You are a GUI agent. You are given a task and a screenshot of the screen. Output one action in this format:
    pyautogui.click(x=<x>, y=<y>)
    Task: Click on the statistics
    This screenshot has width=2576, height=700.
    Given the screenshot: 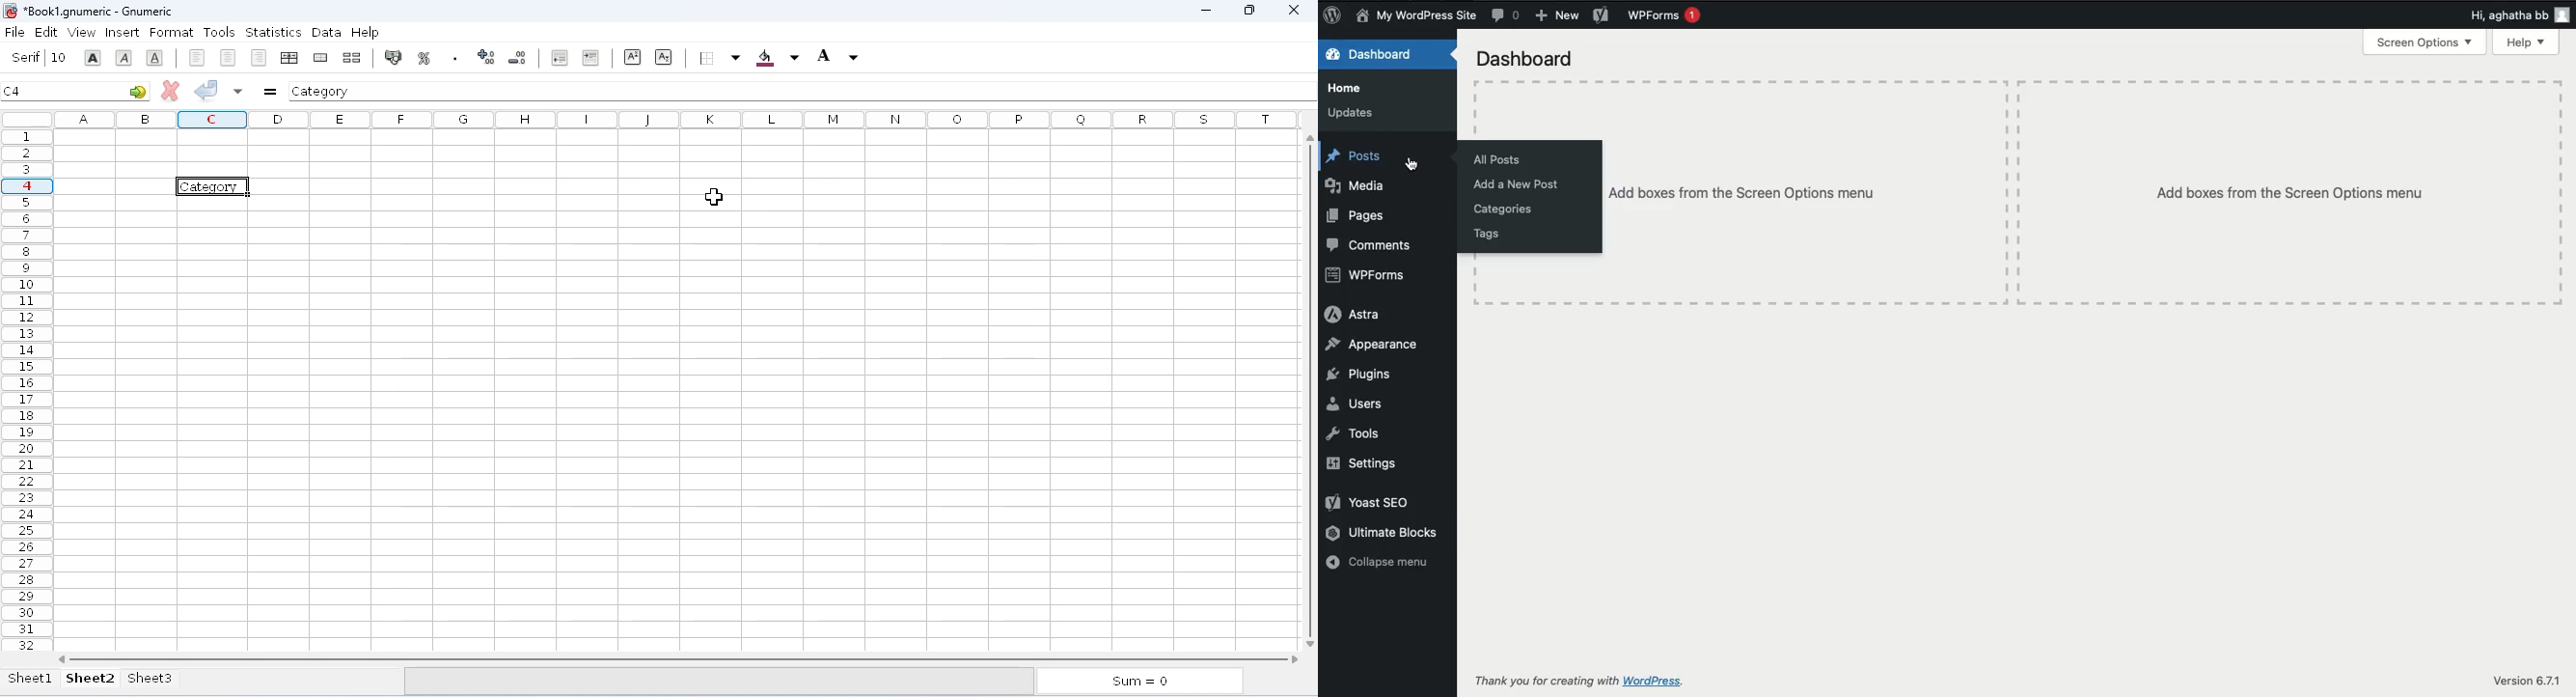 What is the action you would take?
    pyautogui.click(x=273, y=33)
    